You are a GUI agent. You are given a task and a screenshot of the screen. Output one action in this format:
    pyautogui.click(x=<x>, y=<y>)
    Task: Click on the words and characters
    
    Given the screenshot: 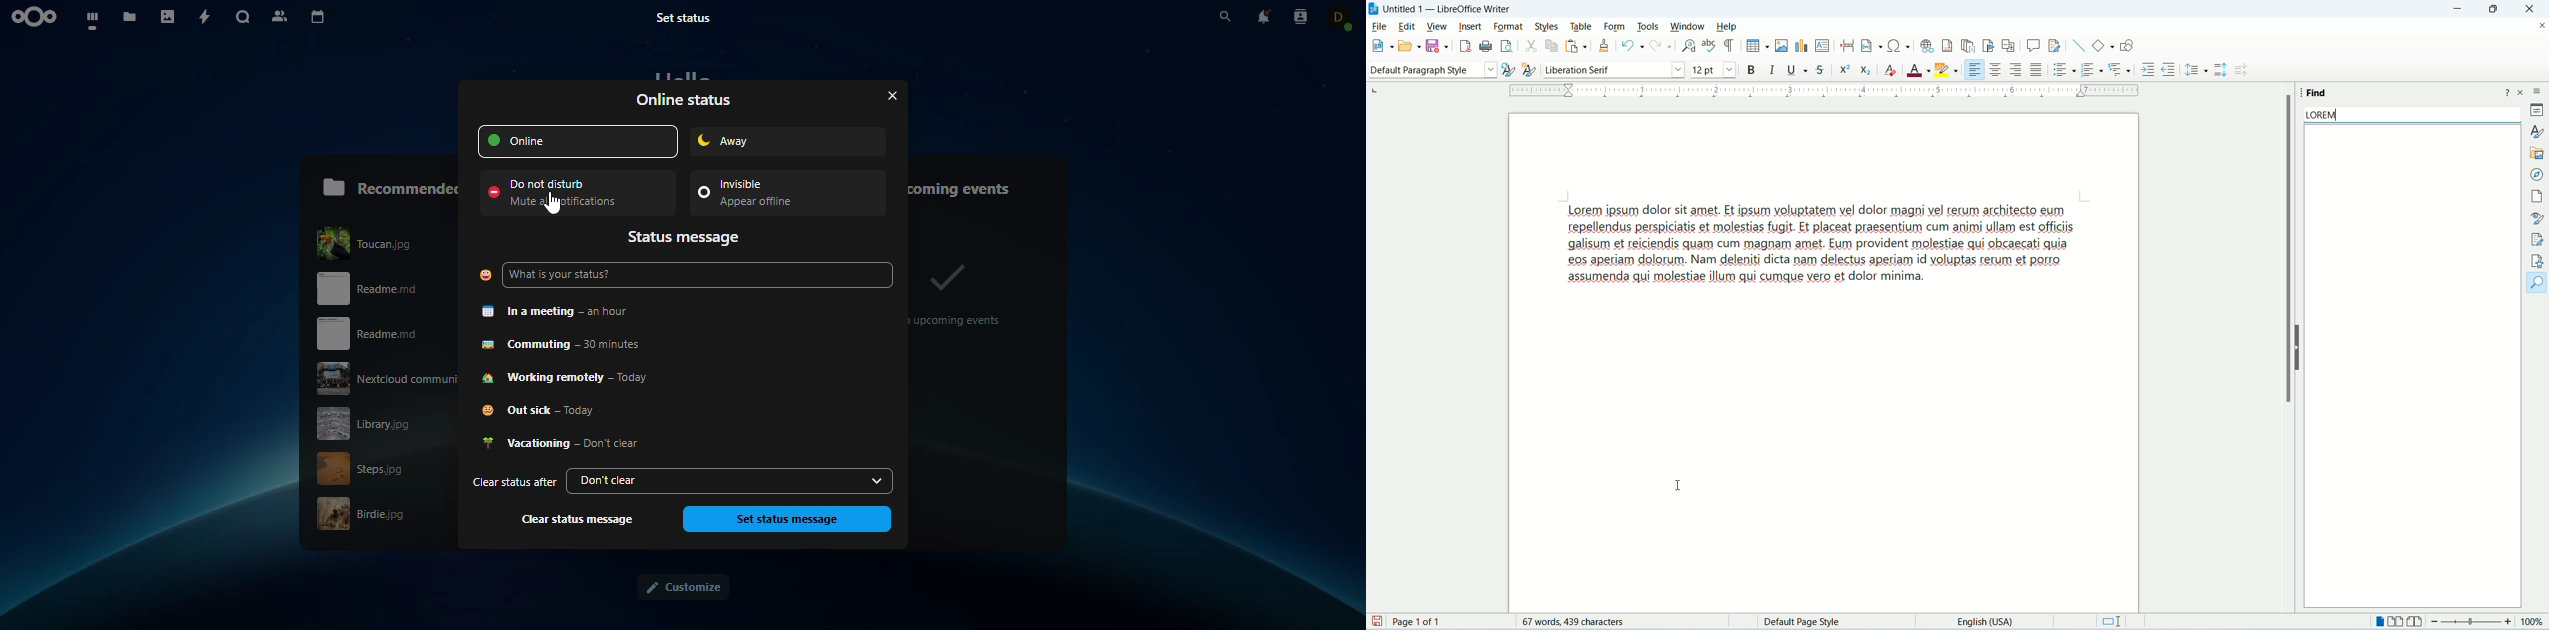 What is the action you would take?
    pyautogui.click(x=1574, y=623)
    